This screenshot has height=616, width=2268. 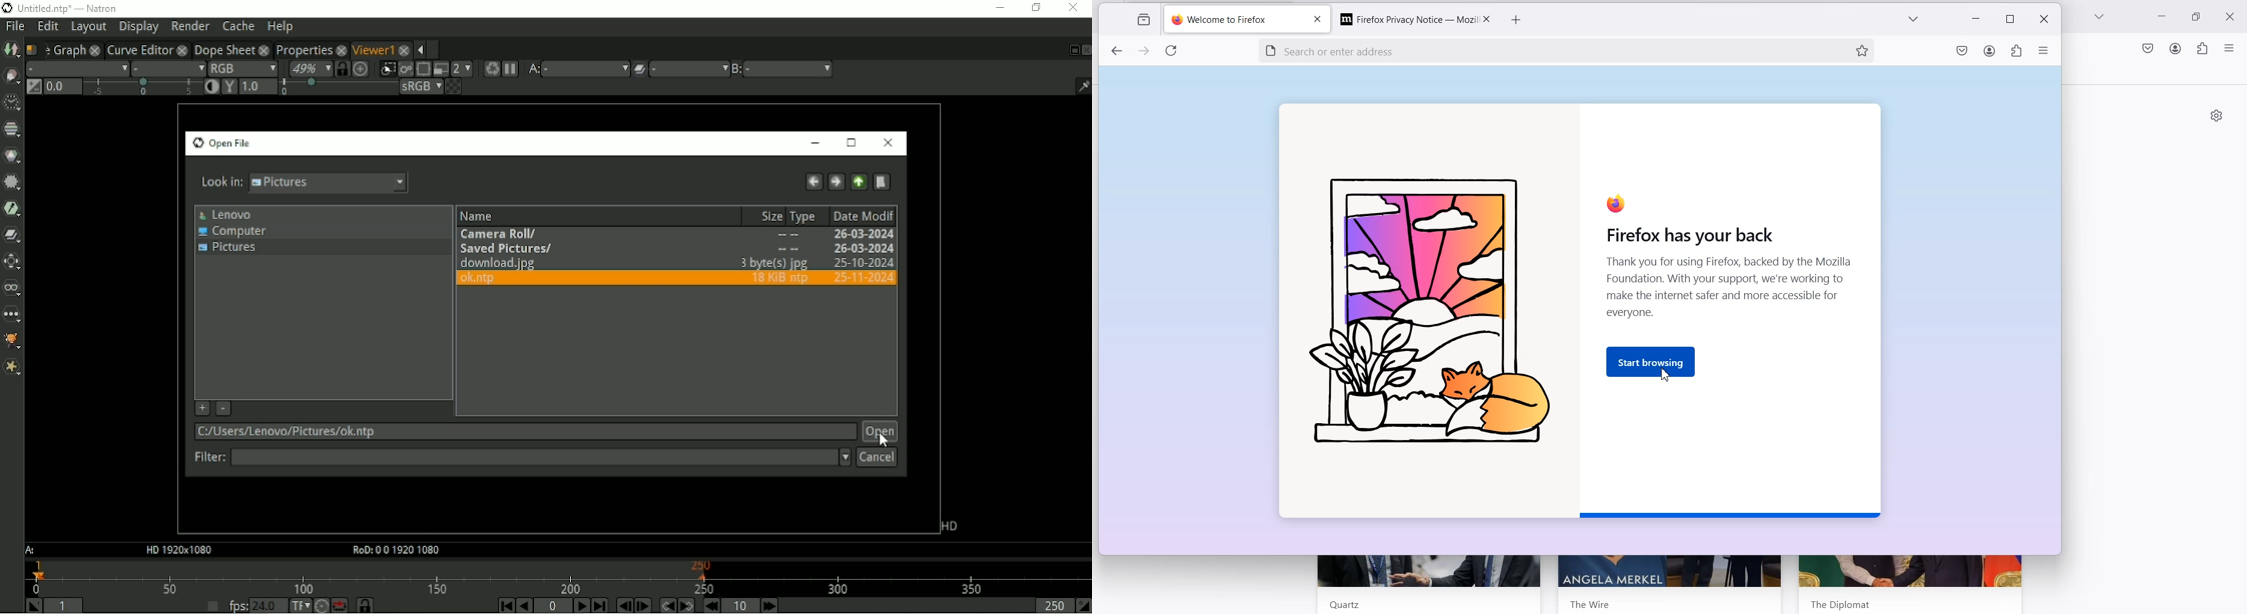 I want to click on Close, so click(x=2234, y=16).